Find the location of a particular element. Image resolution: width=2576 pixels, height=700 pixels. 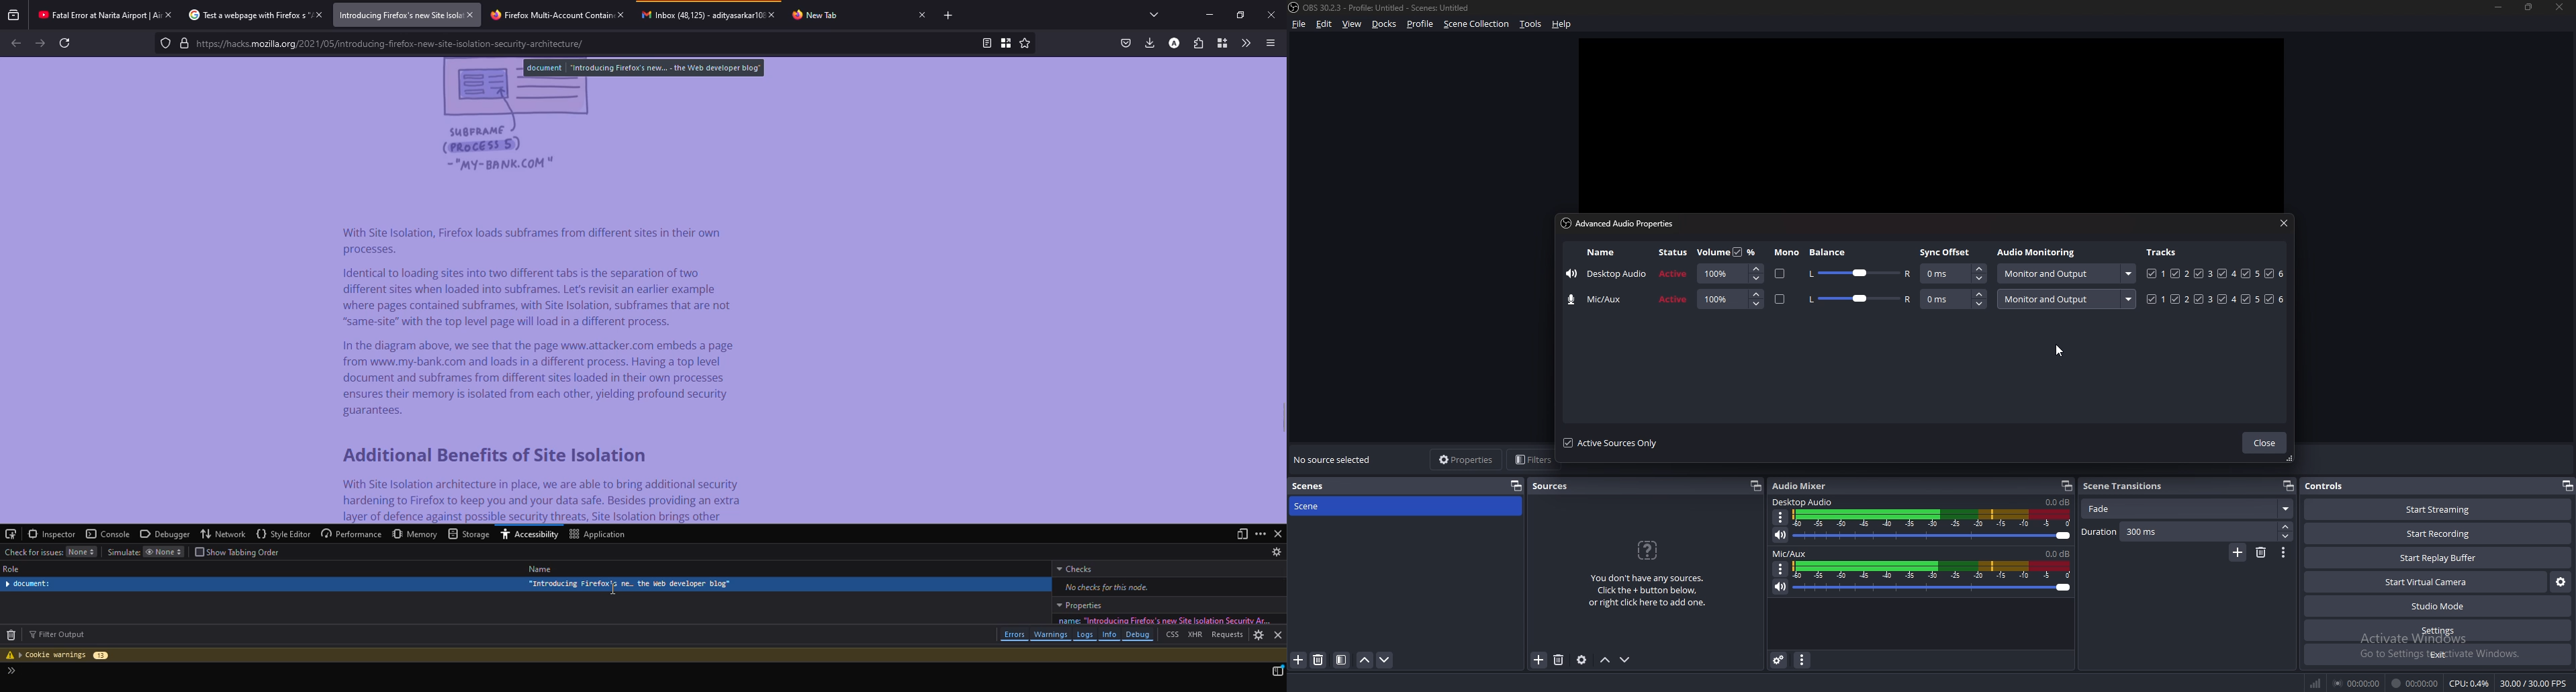

tools is located at coordinates (1532, 24).